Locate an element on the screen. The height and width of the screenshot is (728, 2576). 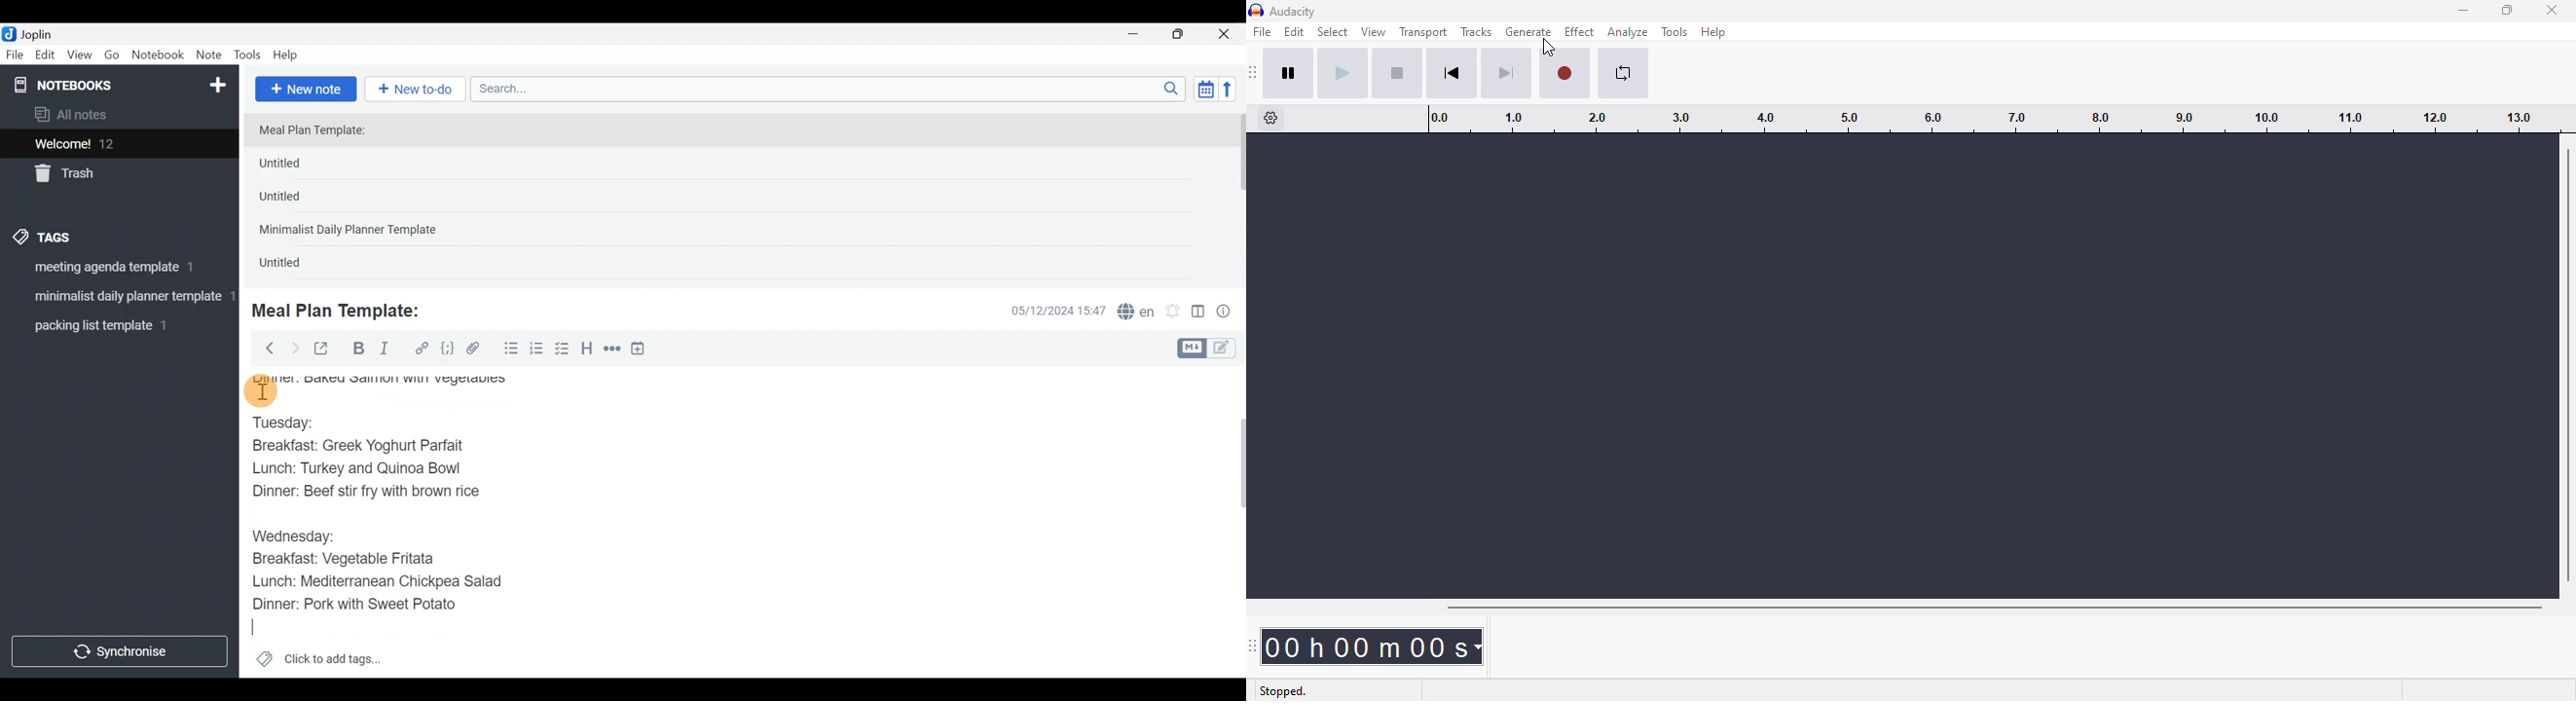
Note is located at coordinates (212, 56).